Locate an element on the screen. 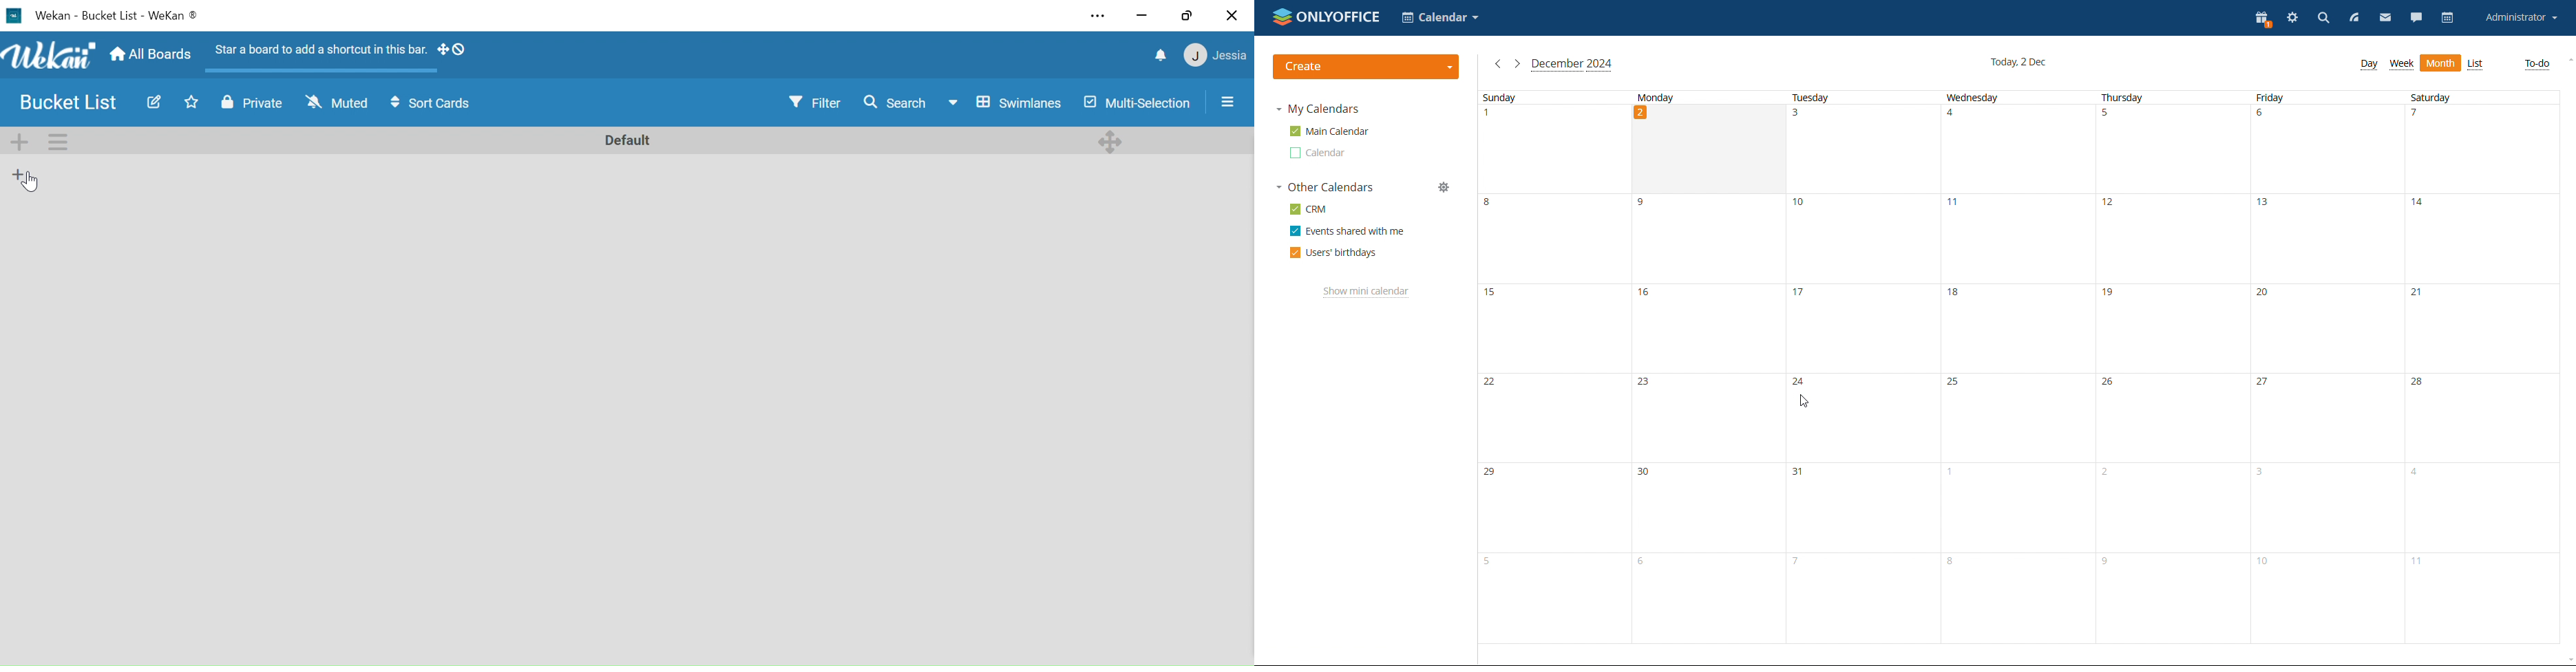 Image resolution: width=2576 pixels, height=672 pixels. 7 is located at coordinates (2421, 116).